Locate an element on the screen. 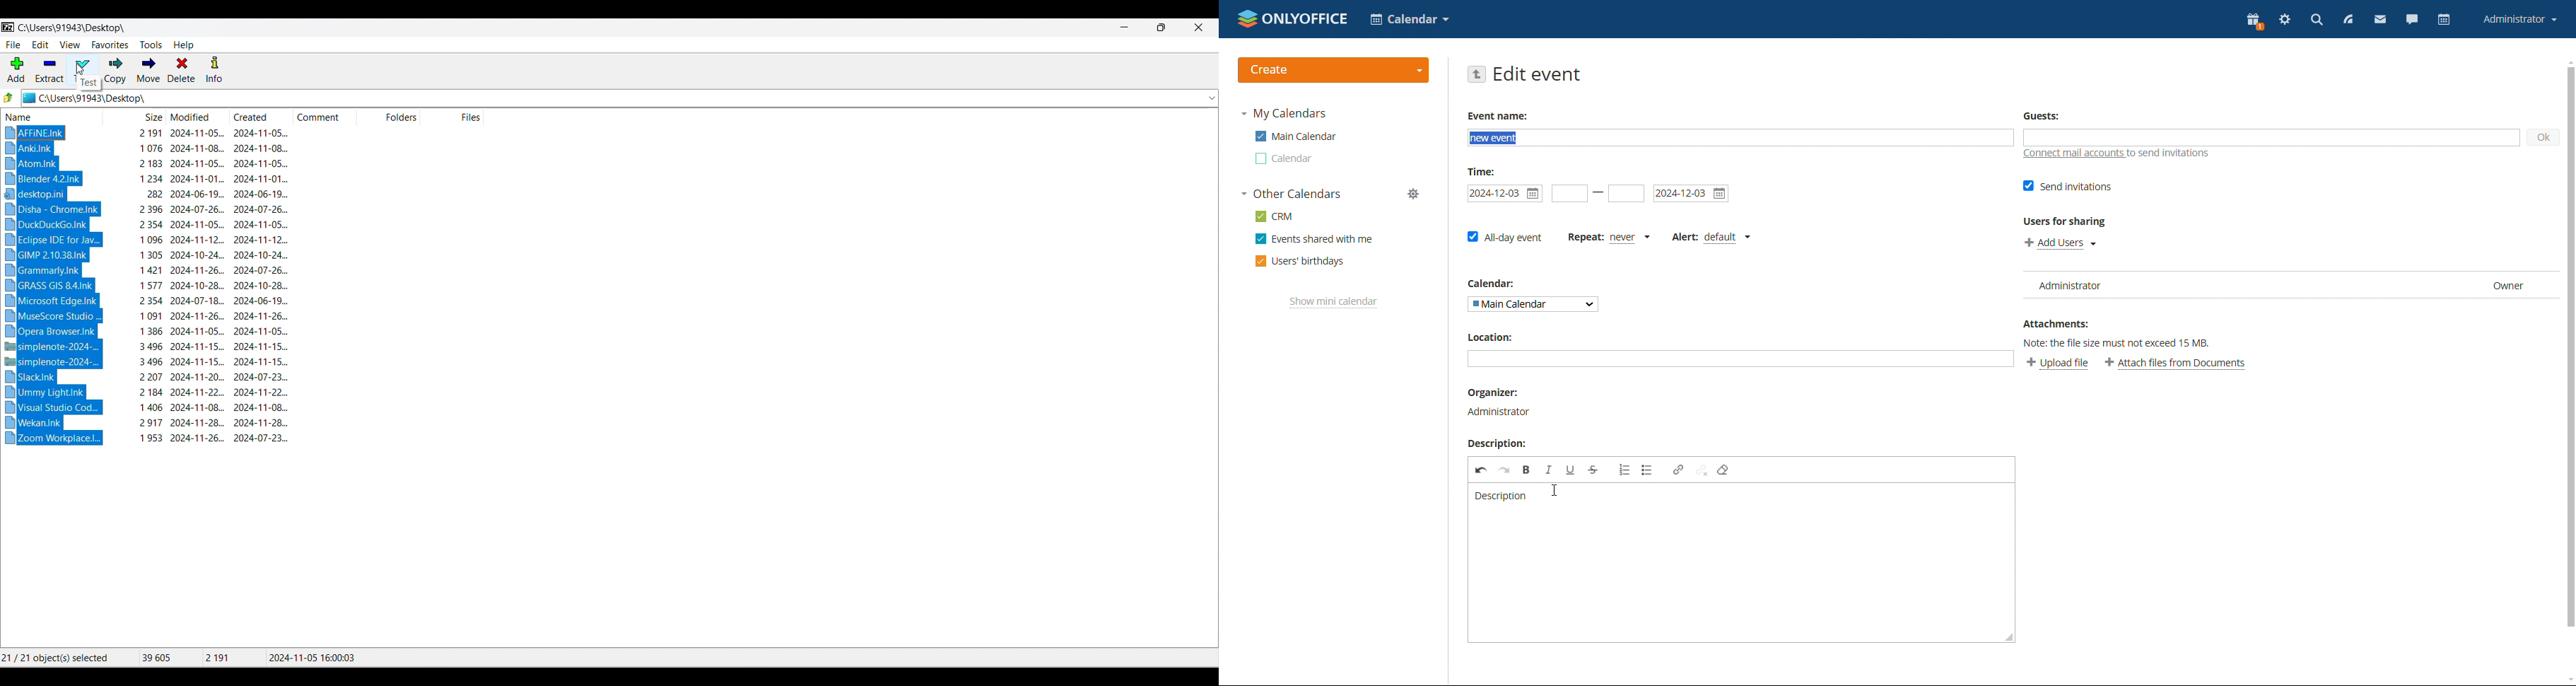  Name column is located at coordinates (49, 116).